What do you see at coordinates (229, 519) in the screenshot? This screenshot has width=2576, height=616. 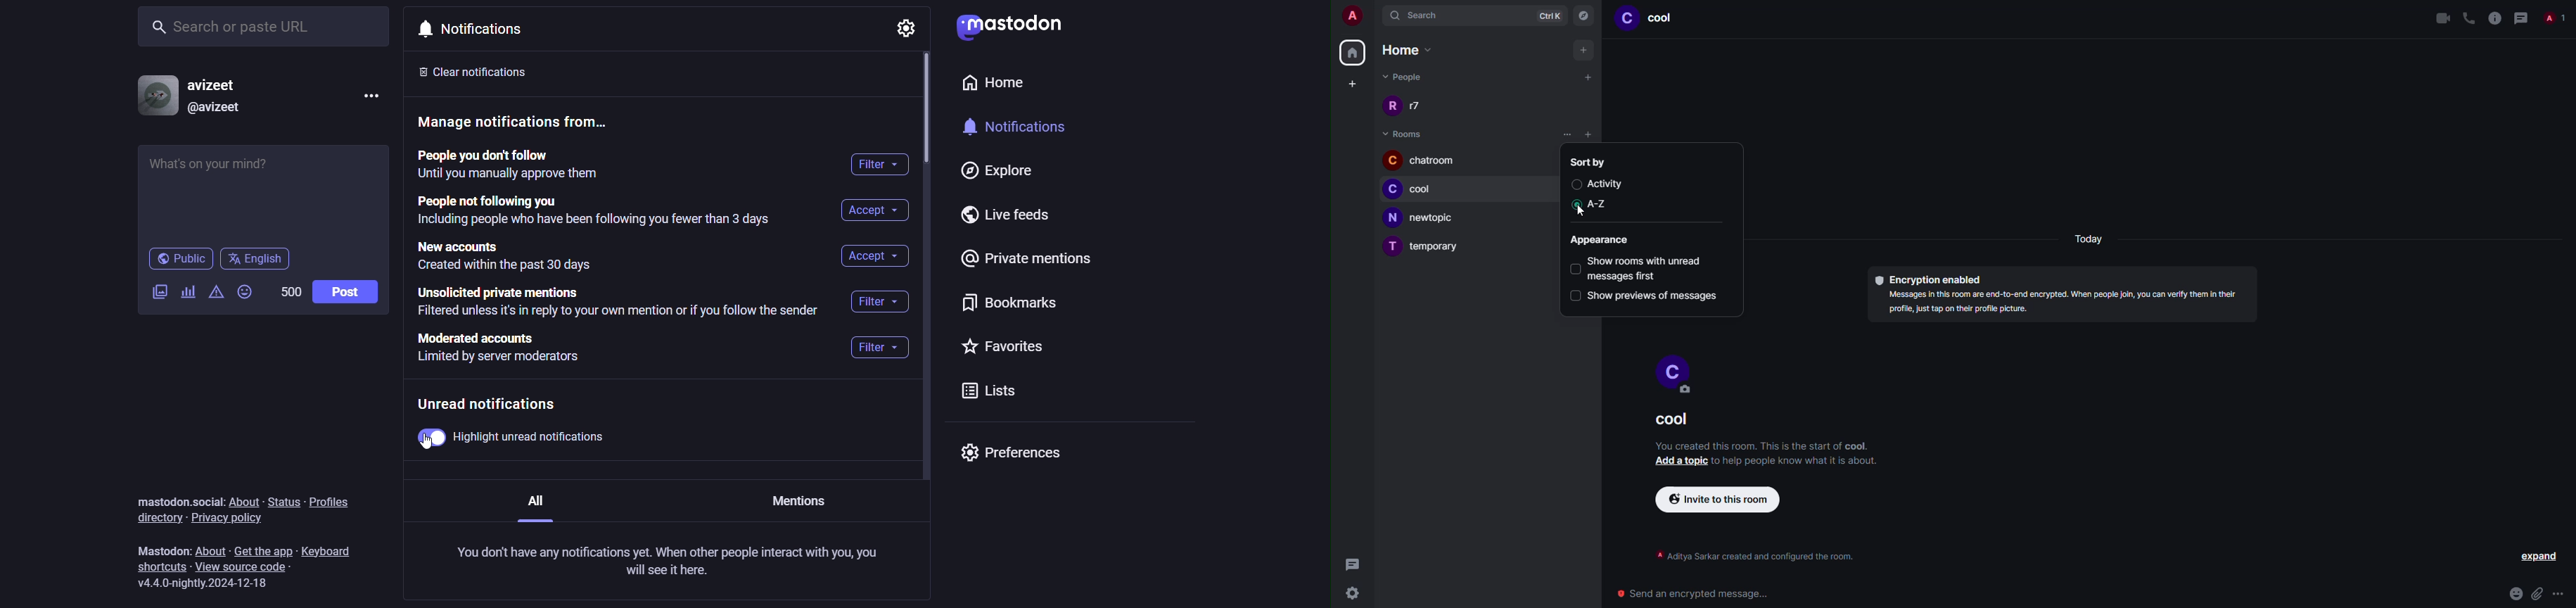 I see `privacy policy` at bounding box center [229, 519].